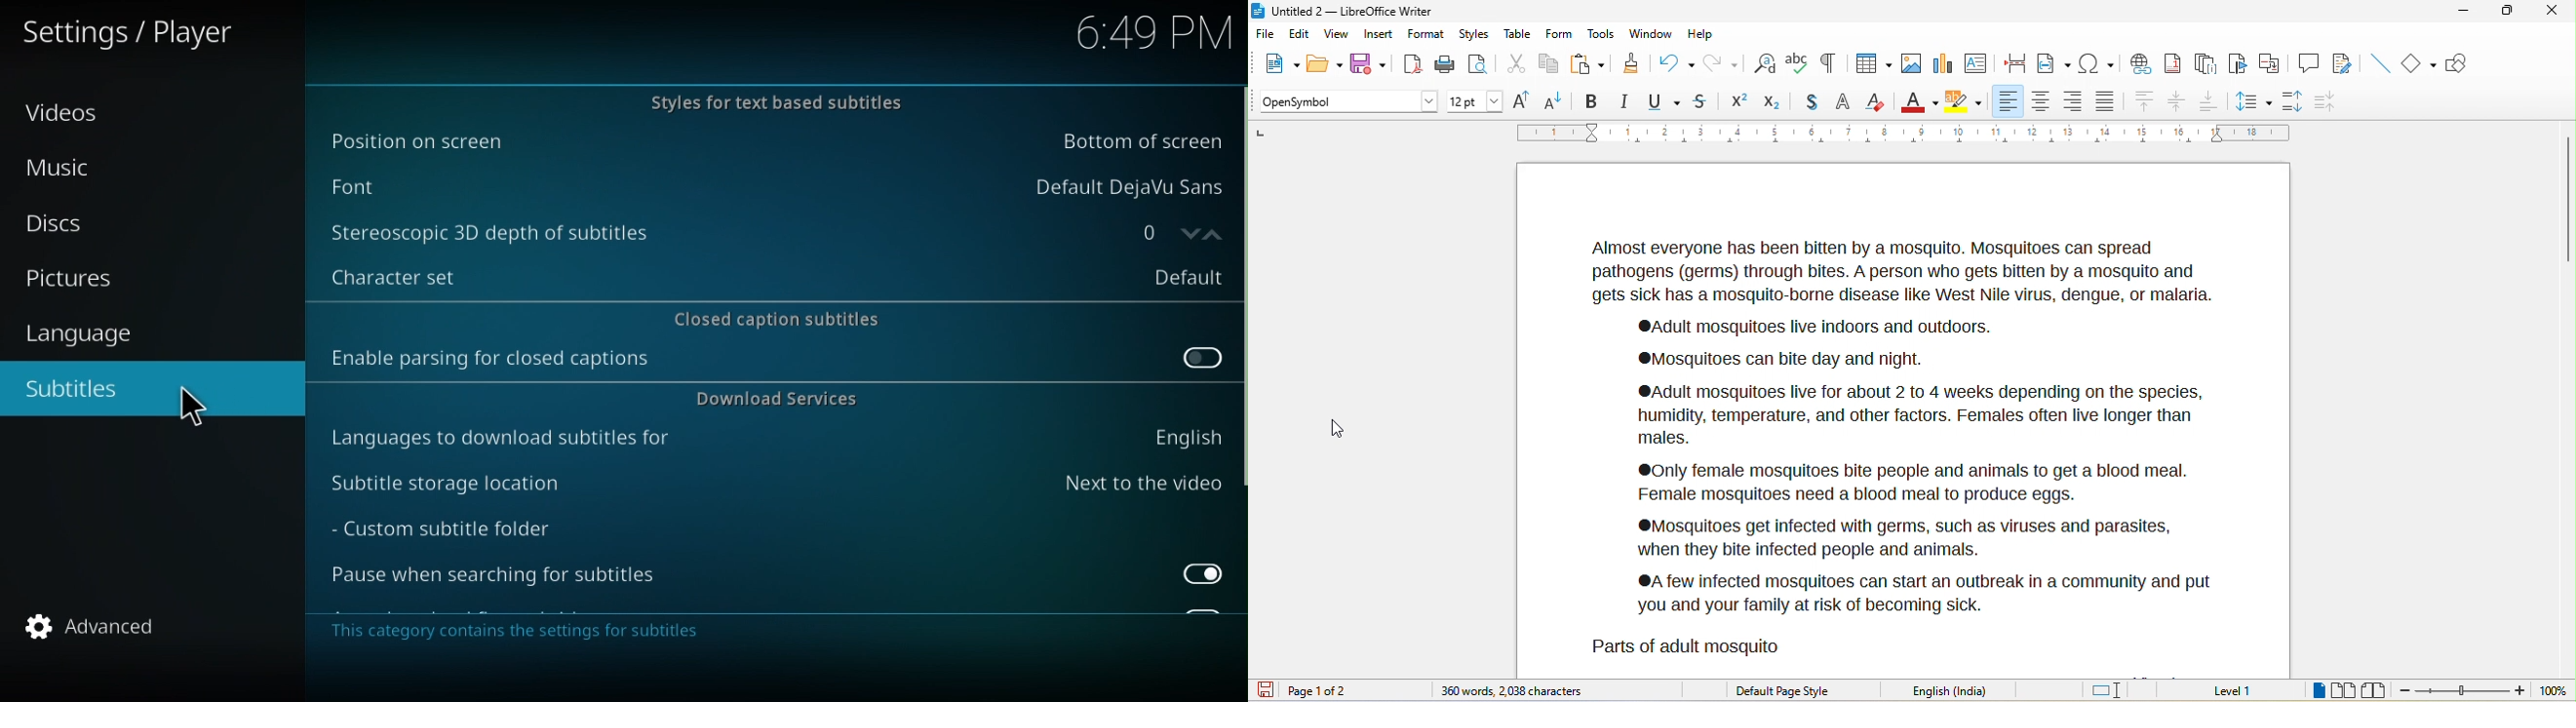 The width and height of the screenshot is (2576, 728). I want to click on zoom level, so click(2553, 691).